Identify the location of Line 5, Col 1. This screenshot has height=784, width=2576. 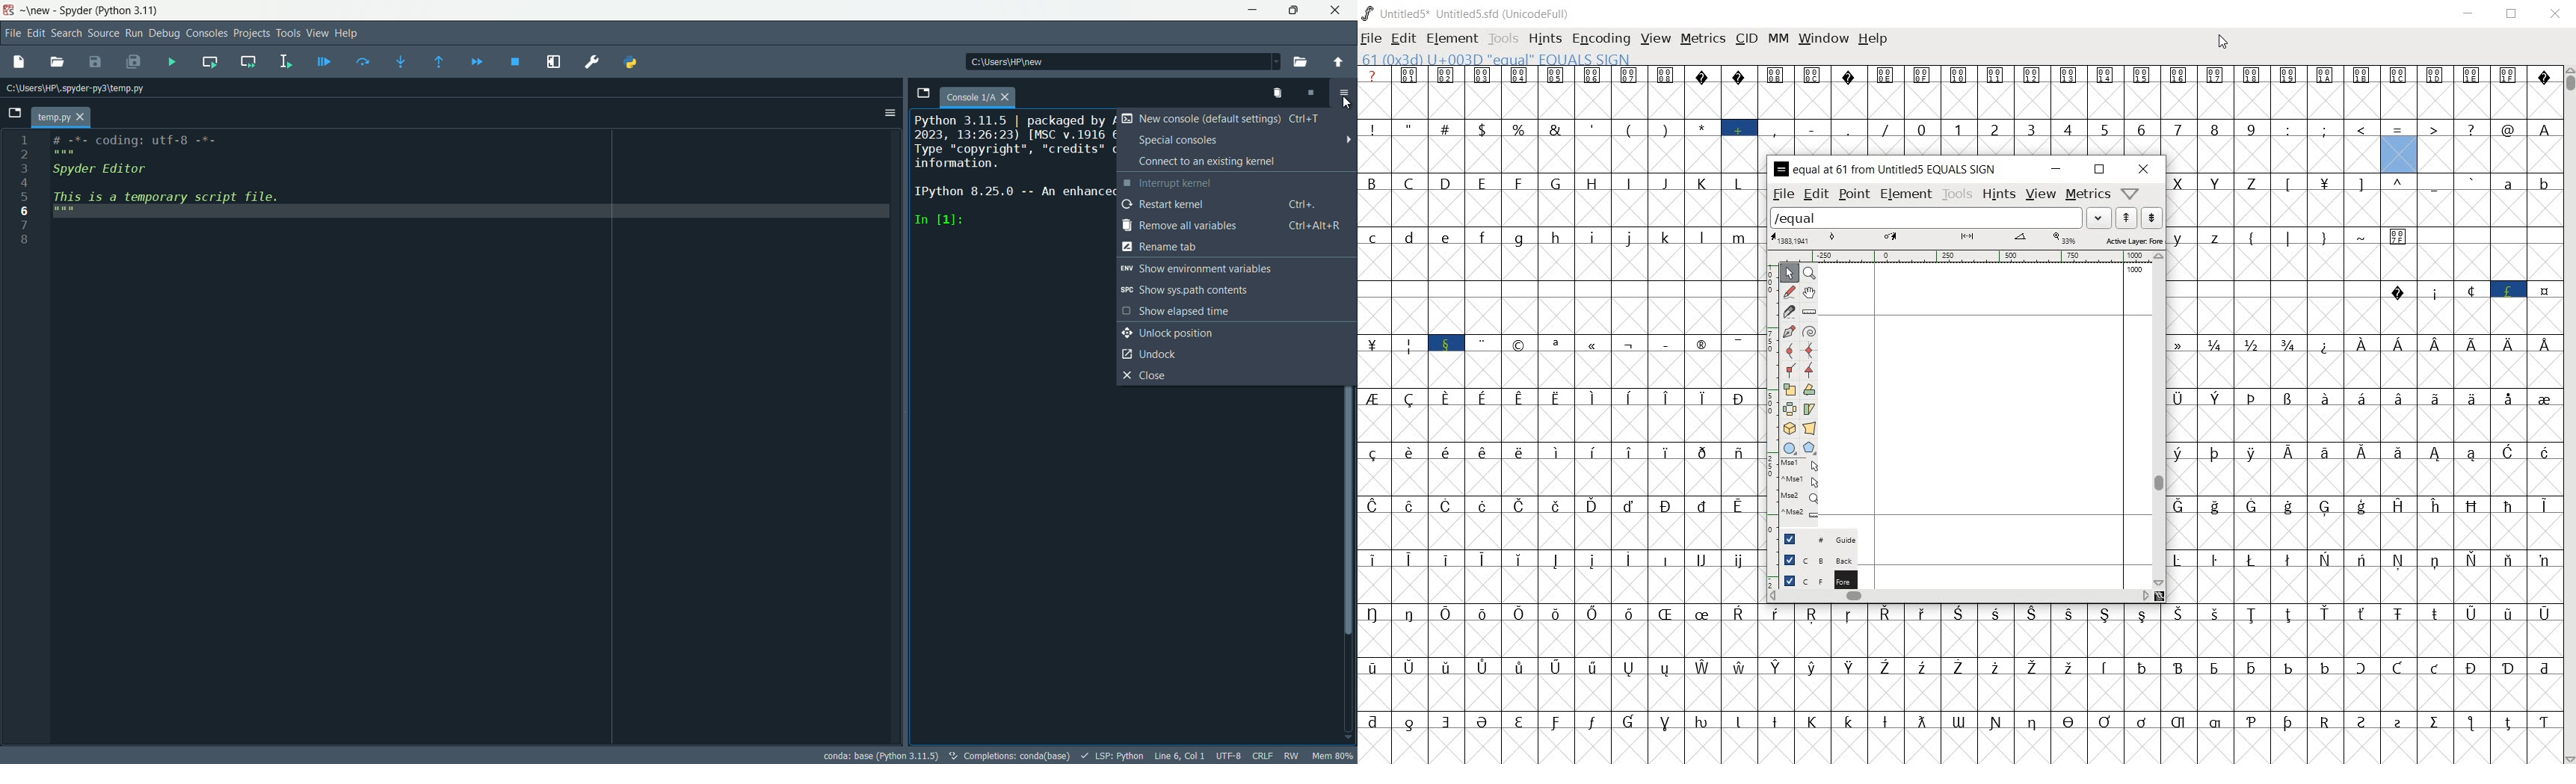
(1180, 756).